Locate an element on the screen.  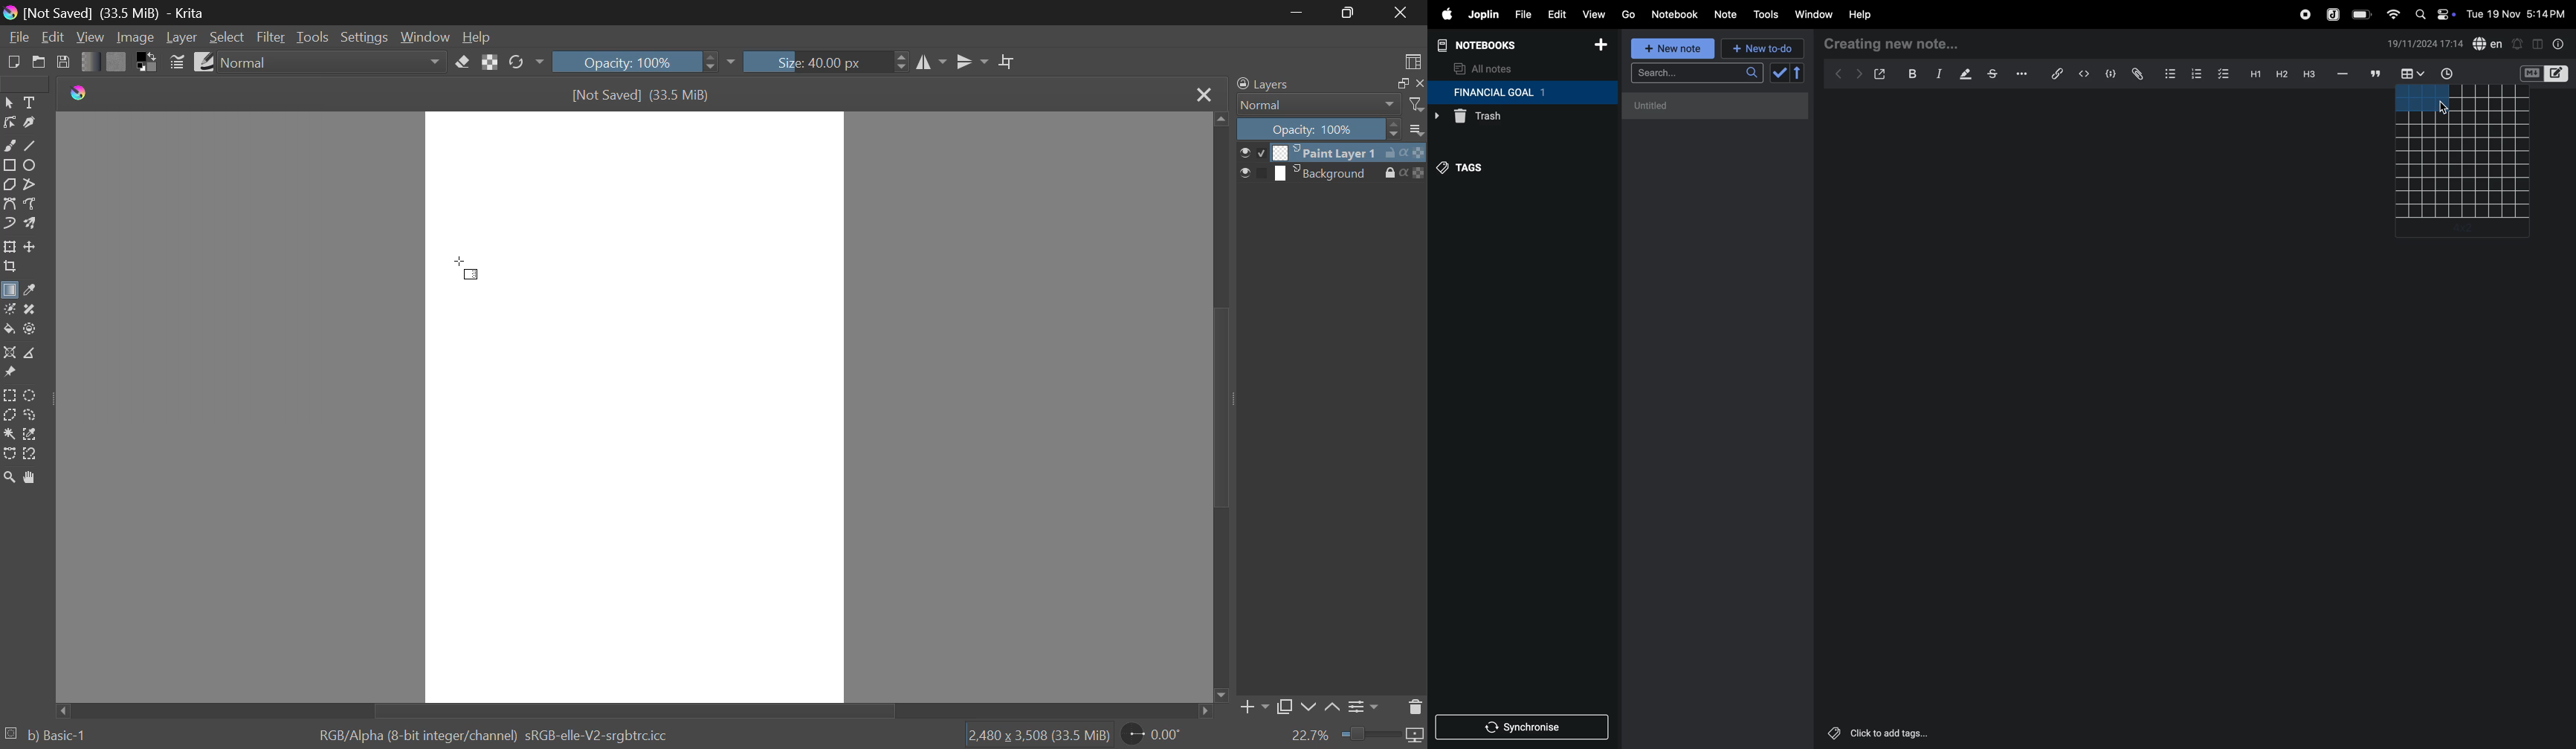
time is located at coordinates (2453, 74).